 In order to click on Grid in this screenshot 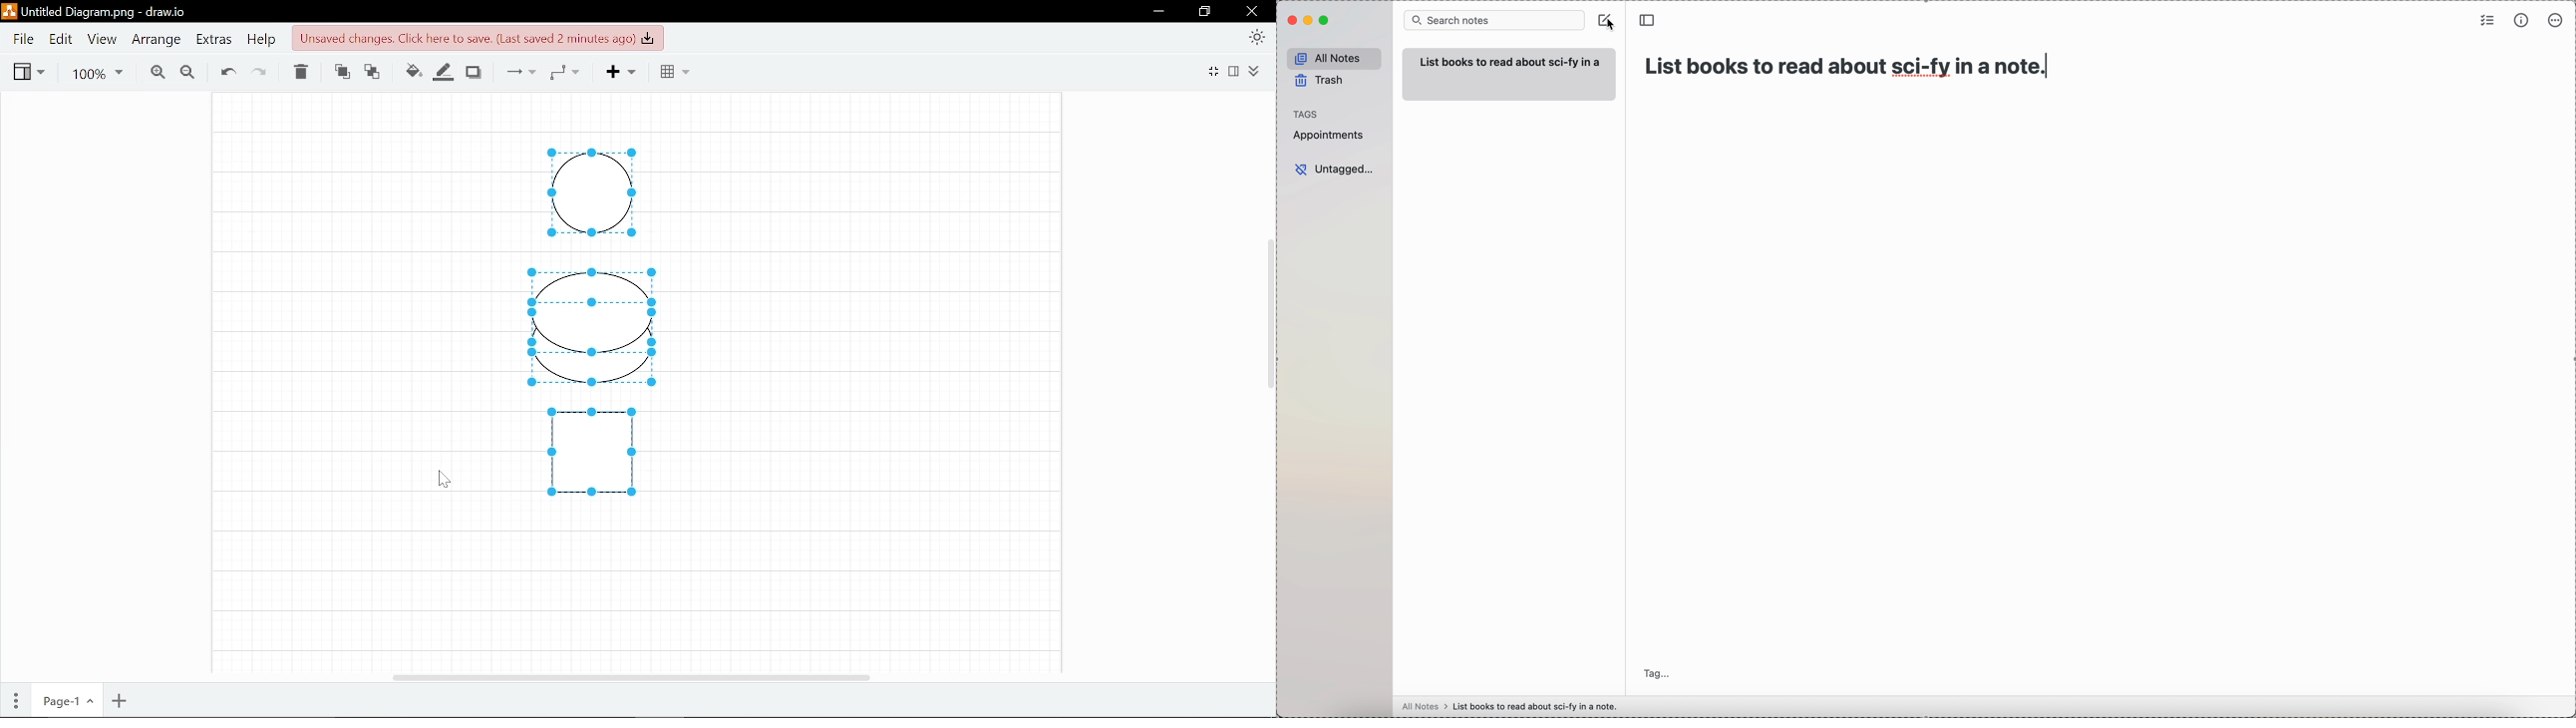, I will do `click(673, 72)`.